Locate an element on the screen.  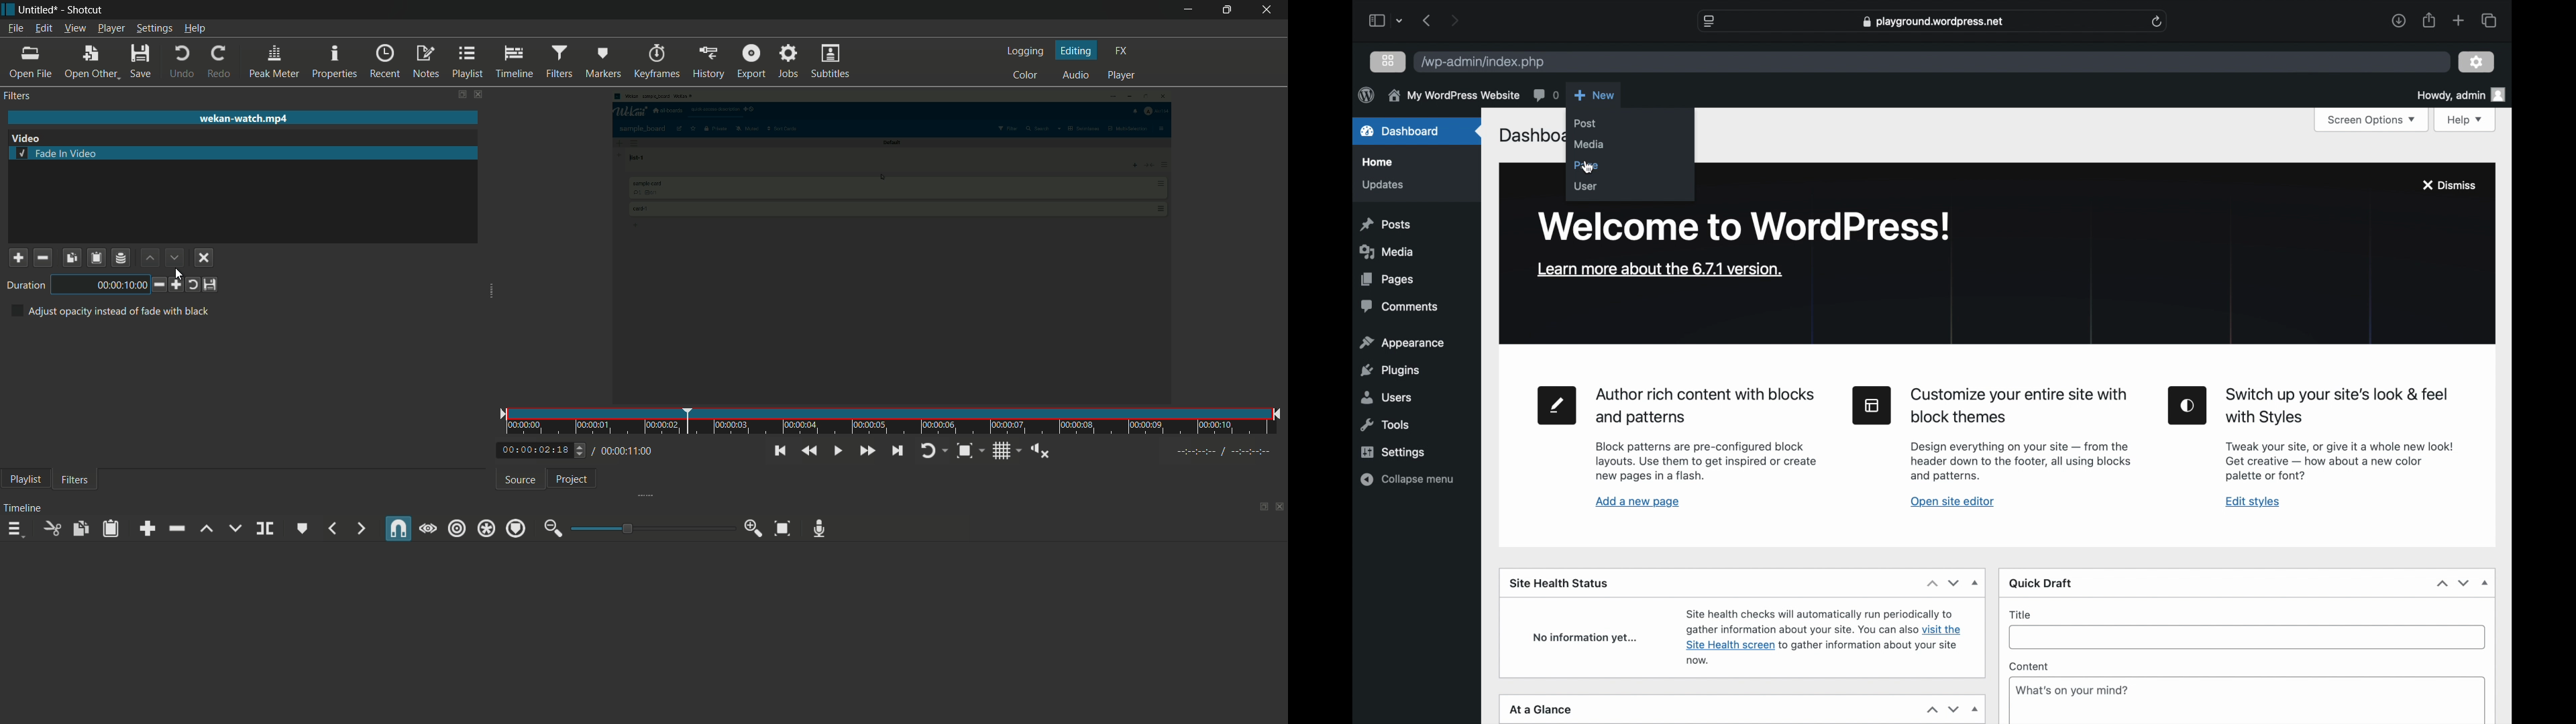
dashboard is located at coordinates (1401, 130).